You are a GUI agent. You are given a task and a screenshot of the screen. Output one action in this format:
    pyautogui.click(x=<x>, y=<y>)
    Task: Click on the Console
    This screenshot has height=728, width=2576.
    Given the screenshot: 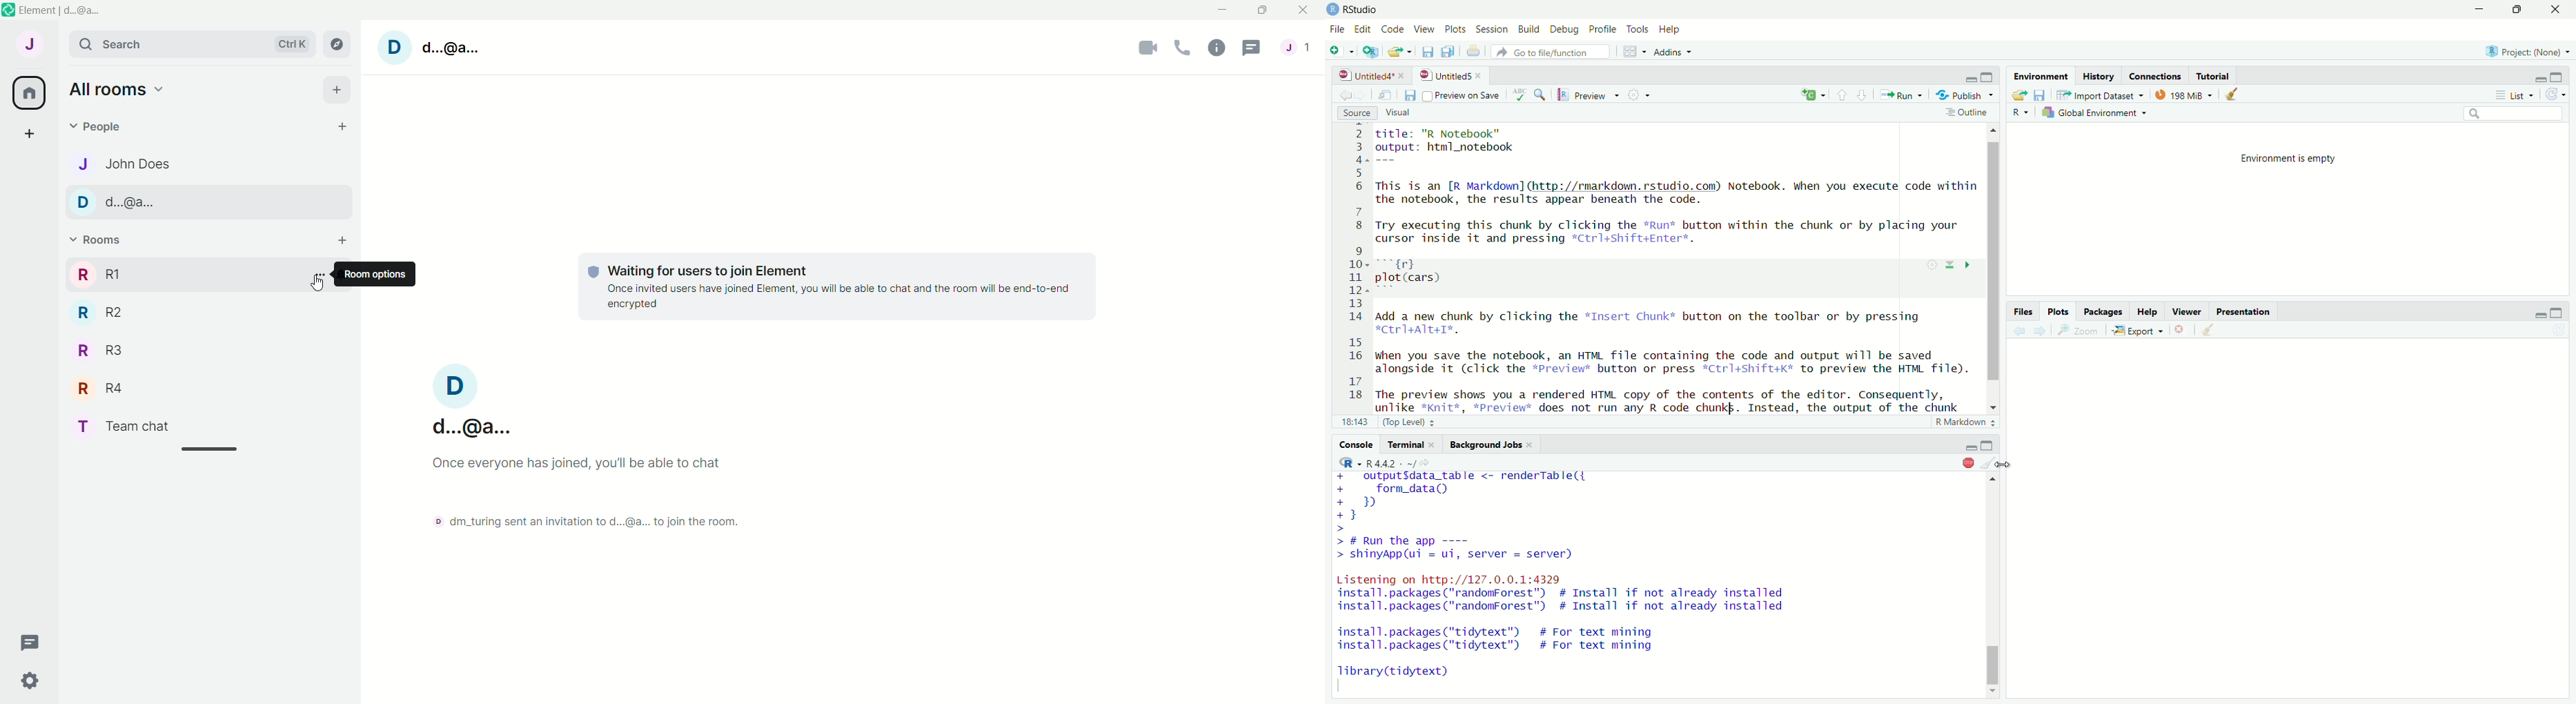 What is the action you would take?
    pyautogui.click(x=1356, y=444)
    